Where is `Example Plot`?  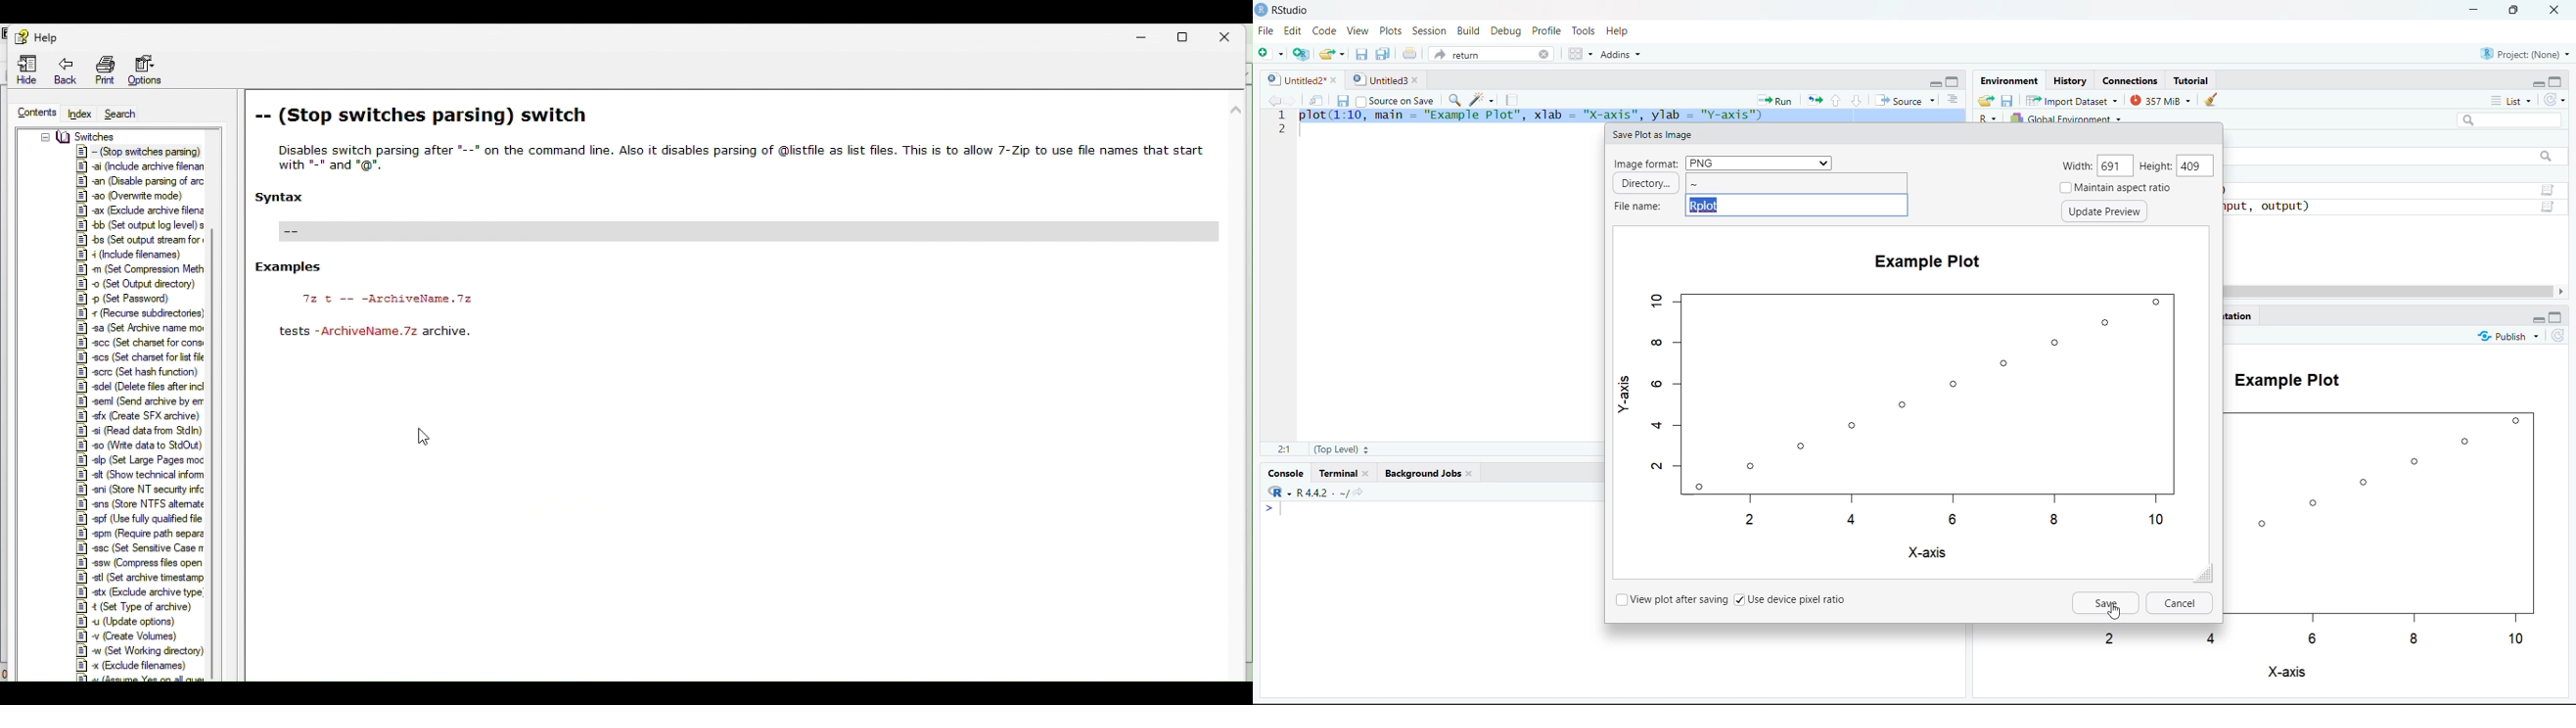 Example Plot is located at coordinates (2283, 377).